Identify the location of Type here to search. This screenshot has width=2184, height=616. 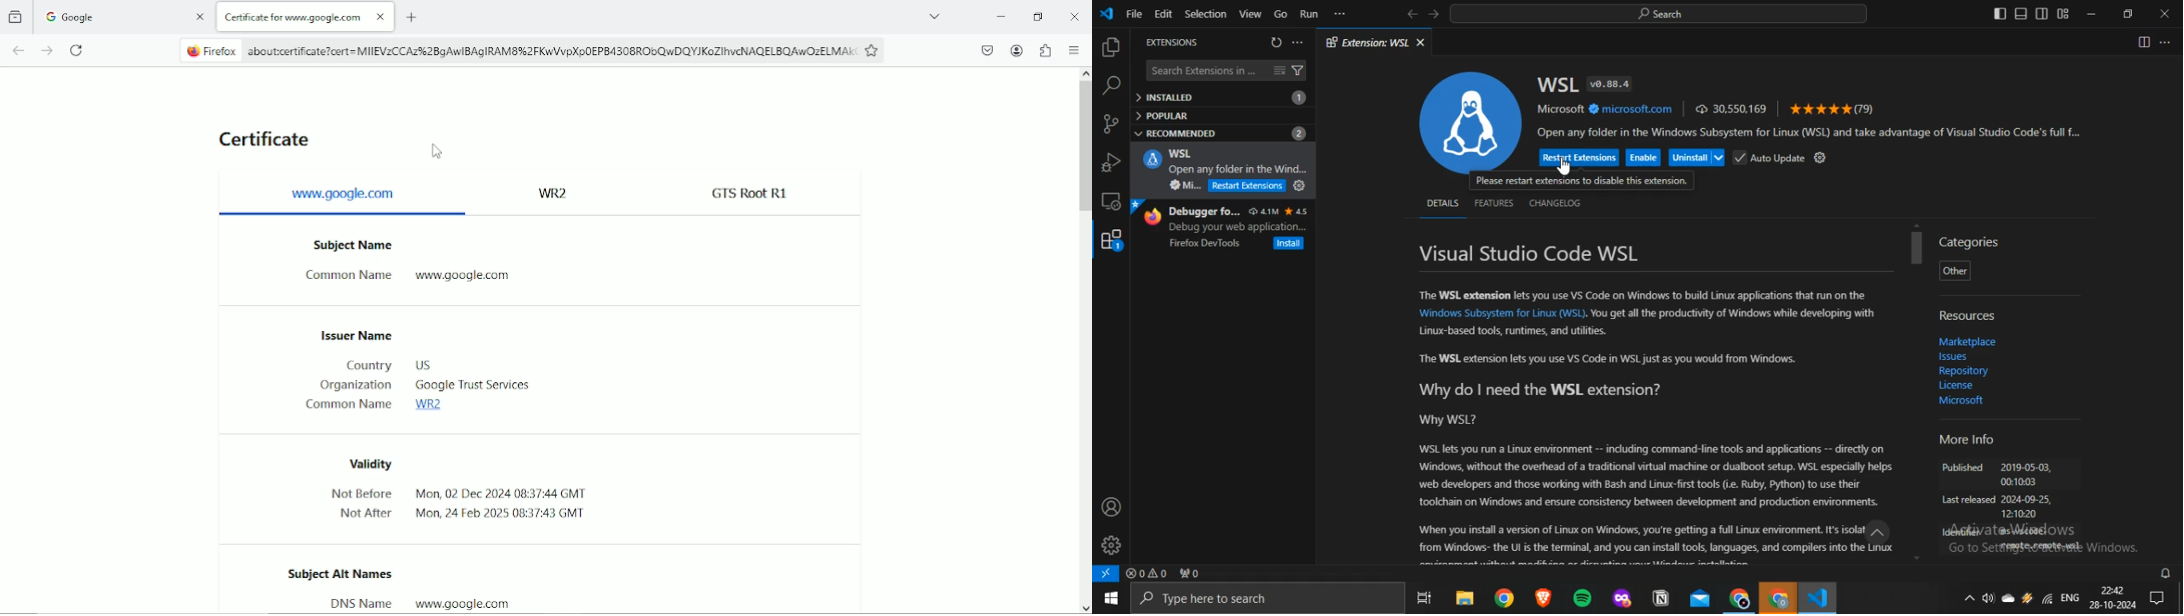
(1267, 599).